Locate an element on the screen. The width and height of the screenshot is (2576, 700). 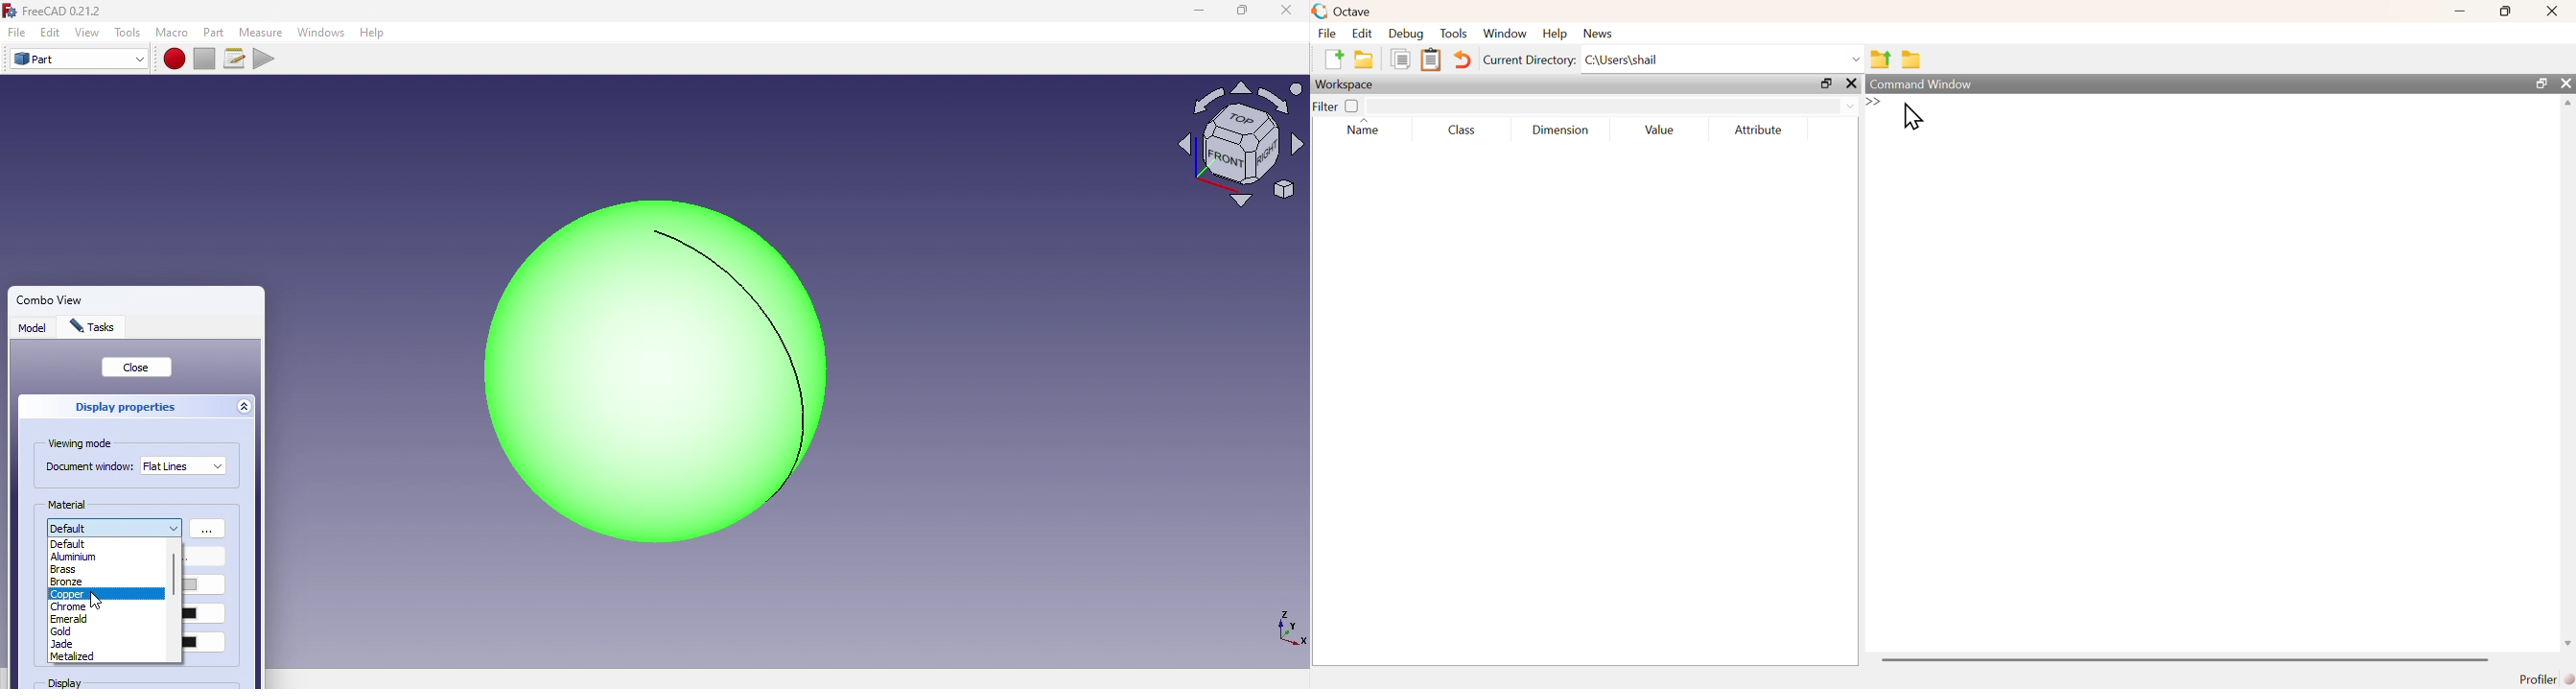
Default is located at coordinates (76, 544).